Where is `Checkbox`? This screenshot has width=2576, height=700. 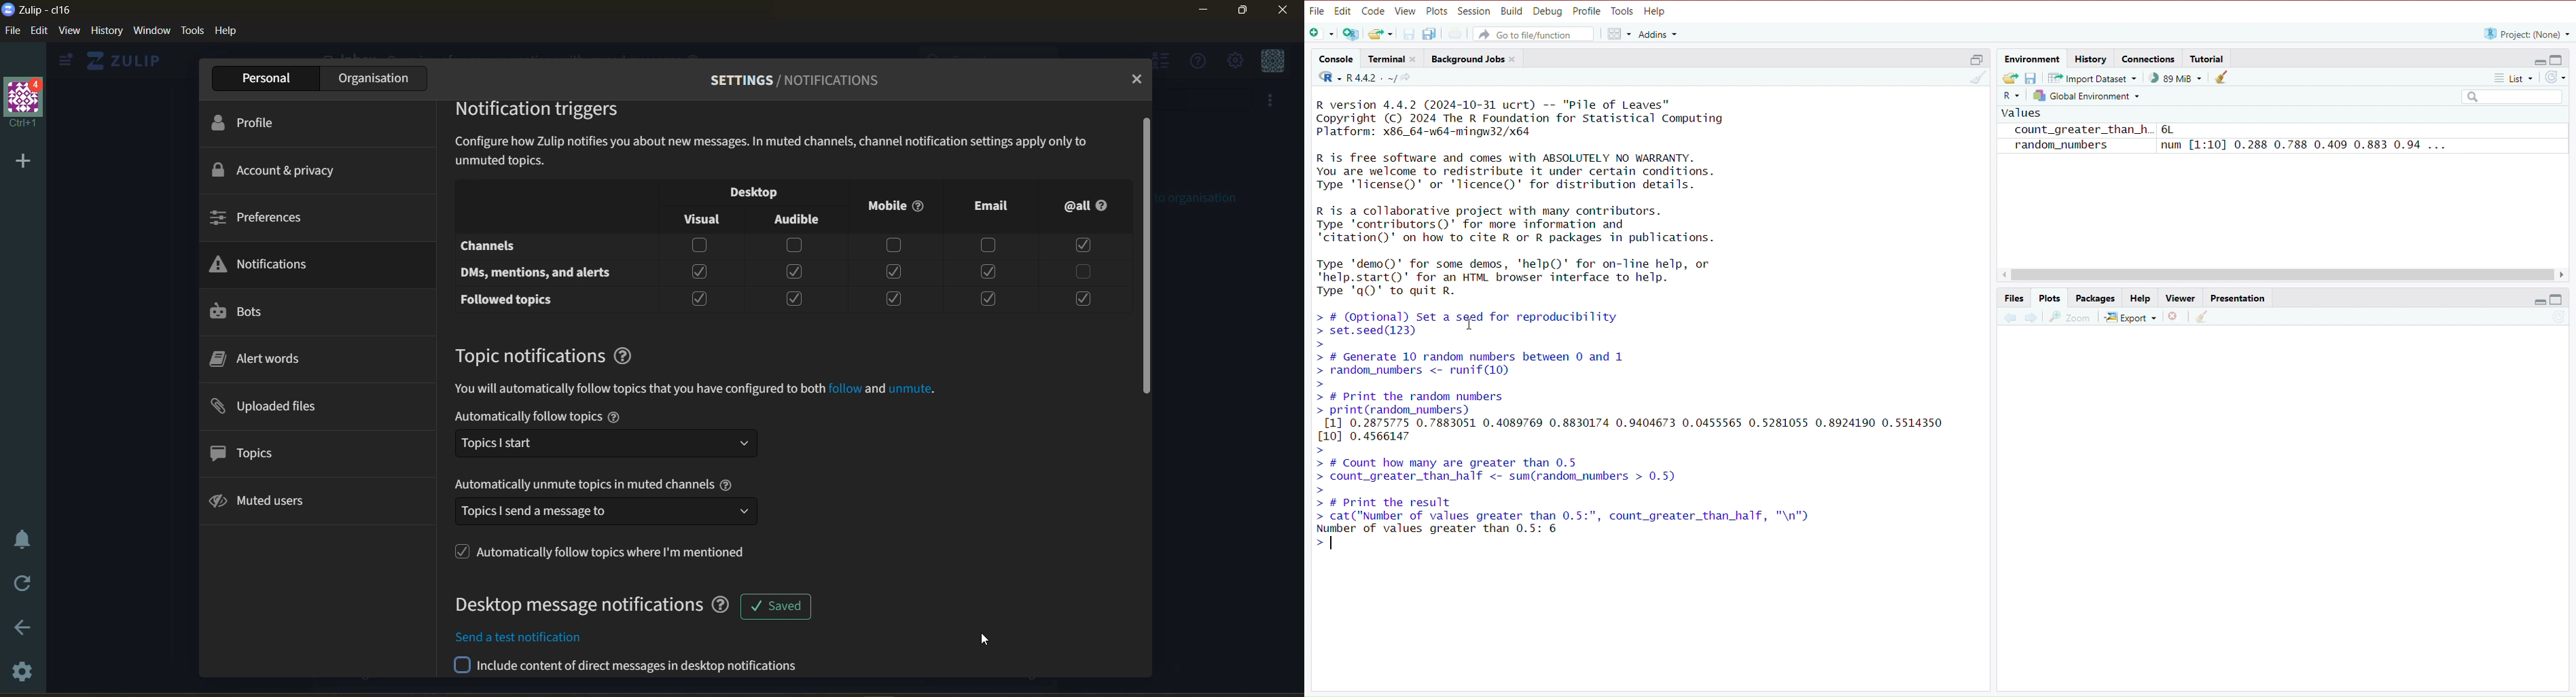 Checkbox is located at coordinates (893, 298).